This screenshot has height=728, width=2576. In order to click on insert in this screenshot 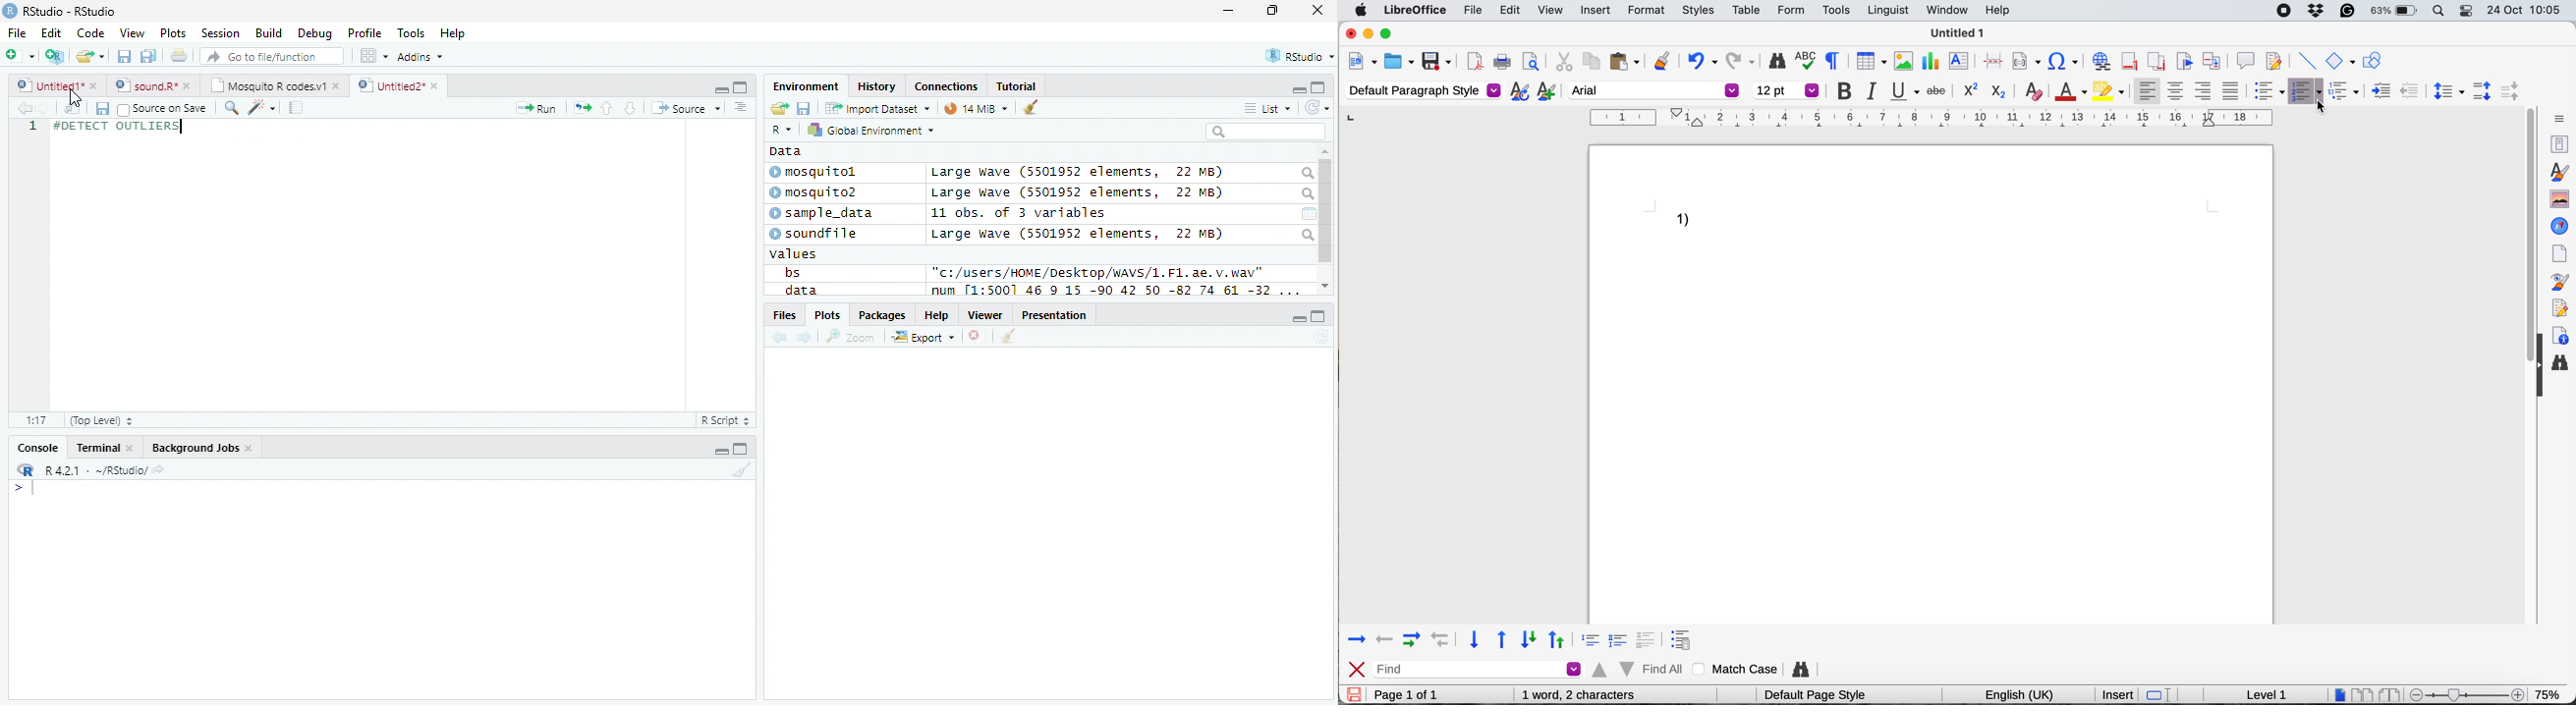, I will do `click(2119, 694)`.